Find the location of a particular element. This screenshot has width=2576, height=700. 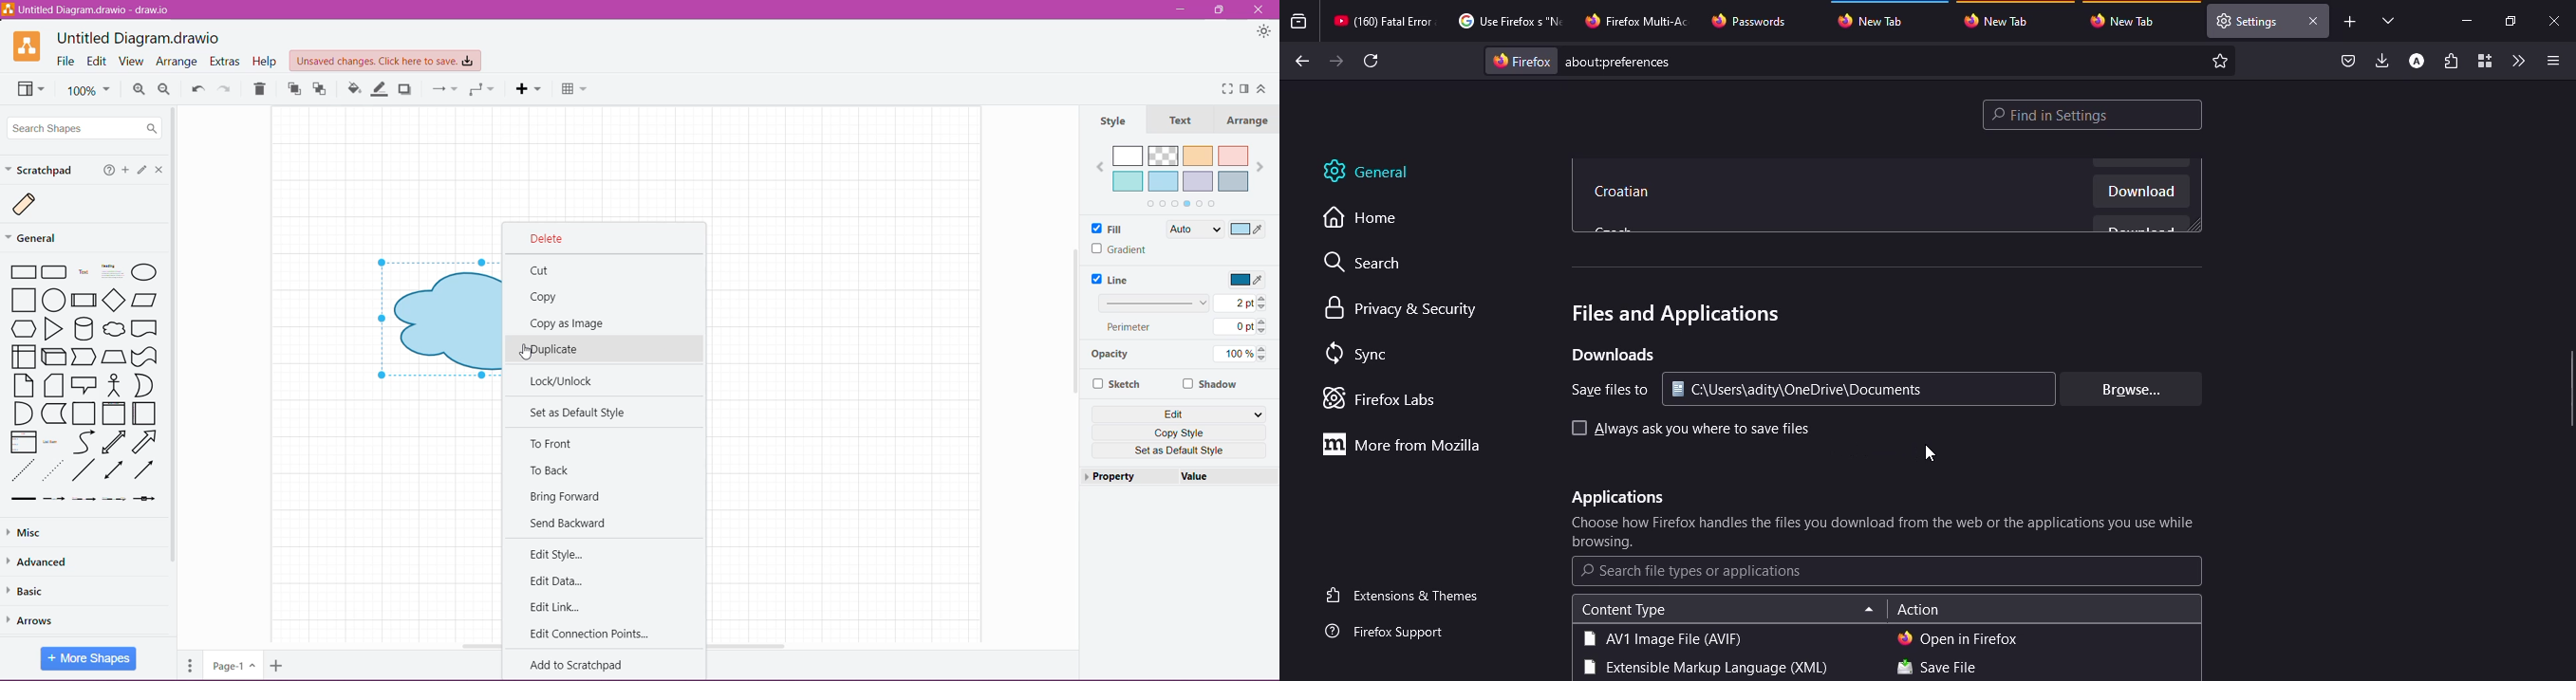

about:preferences is located at coordinates (1862, 61).